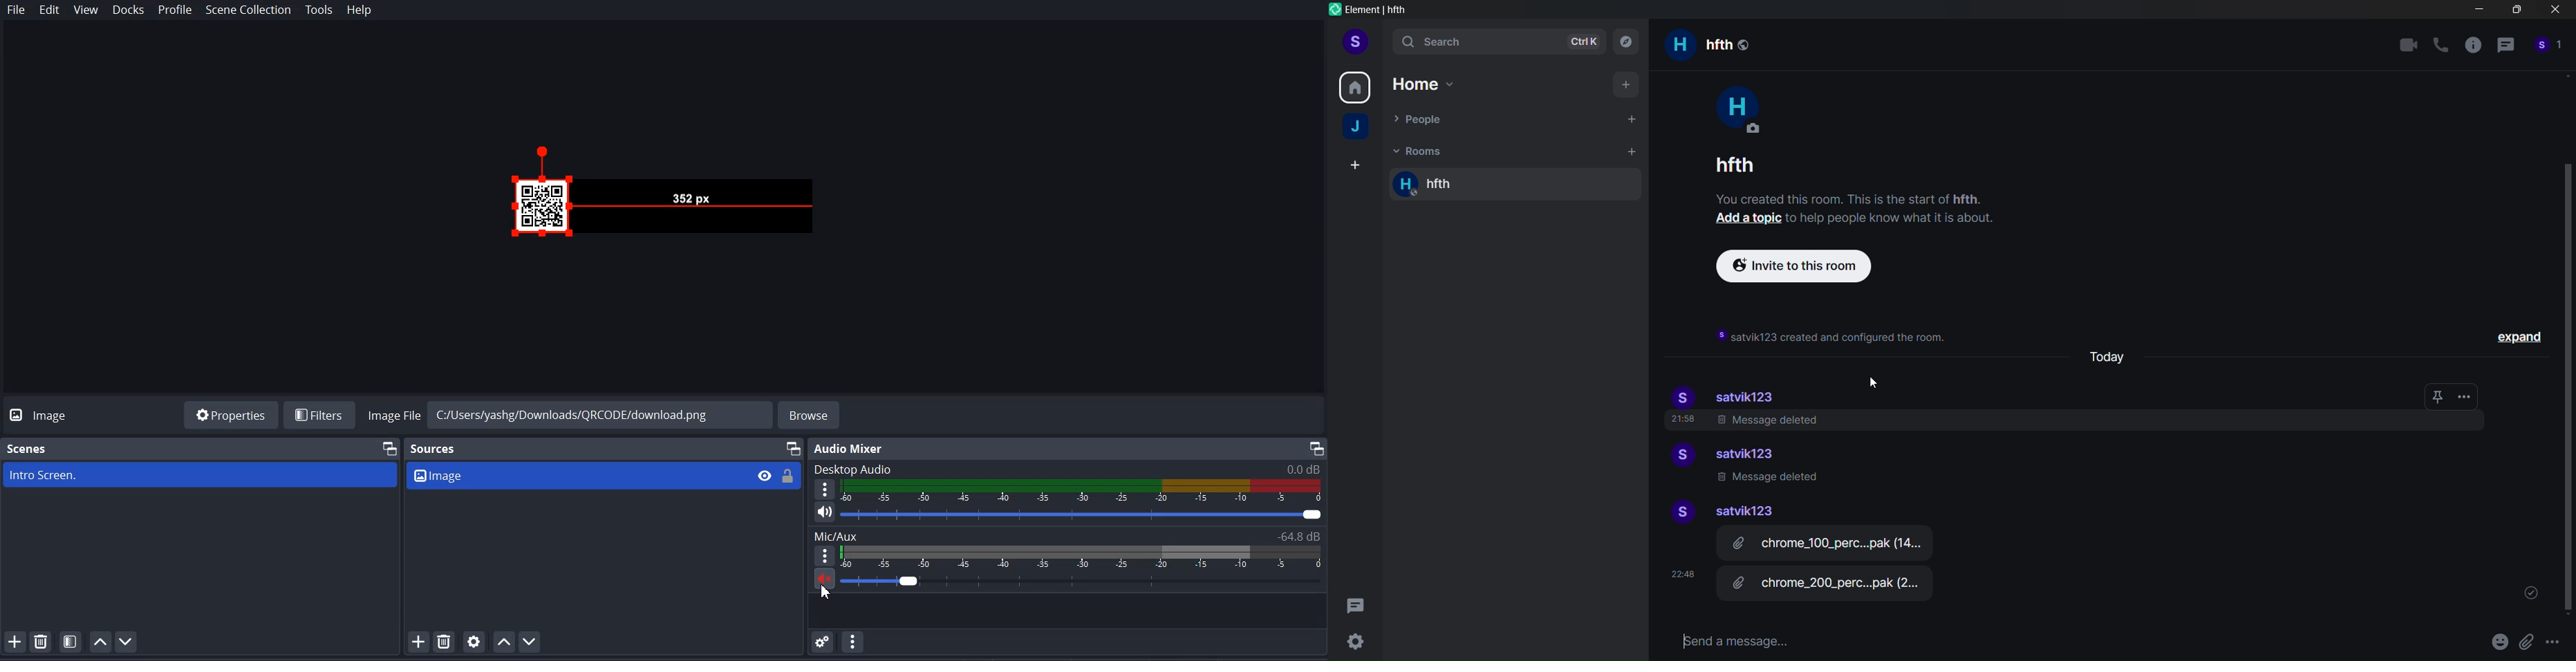 The height and width of the screenshot is (672, 2576). What do you see at coordinates (2435, 395) in the screenshot?
I see `pin` at bounding box center [2435, 395].